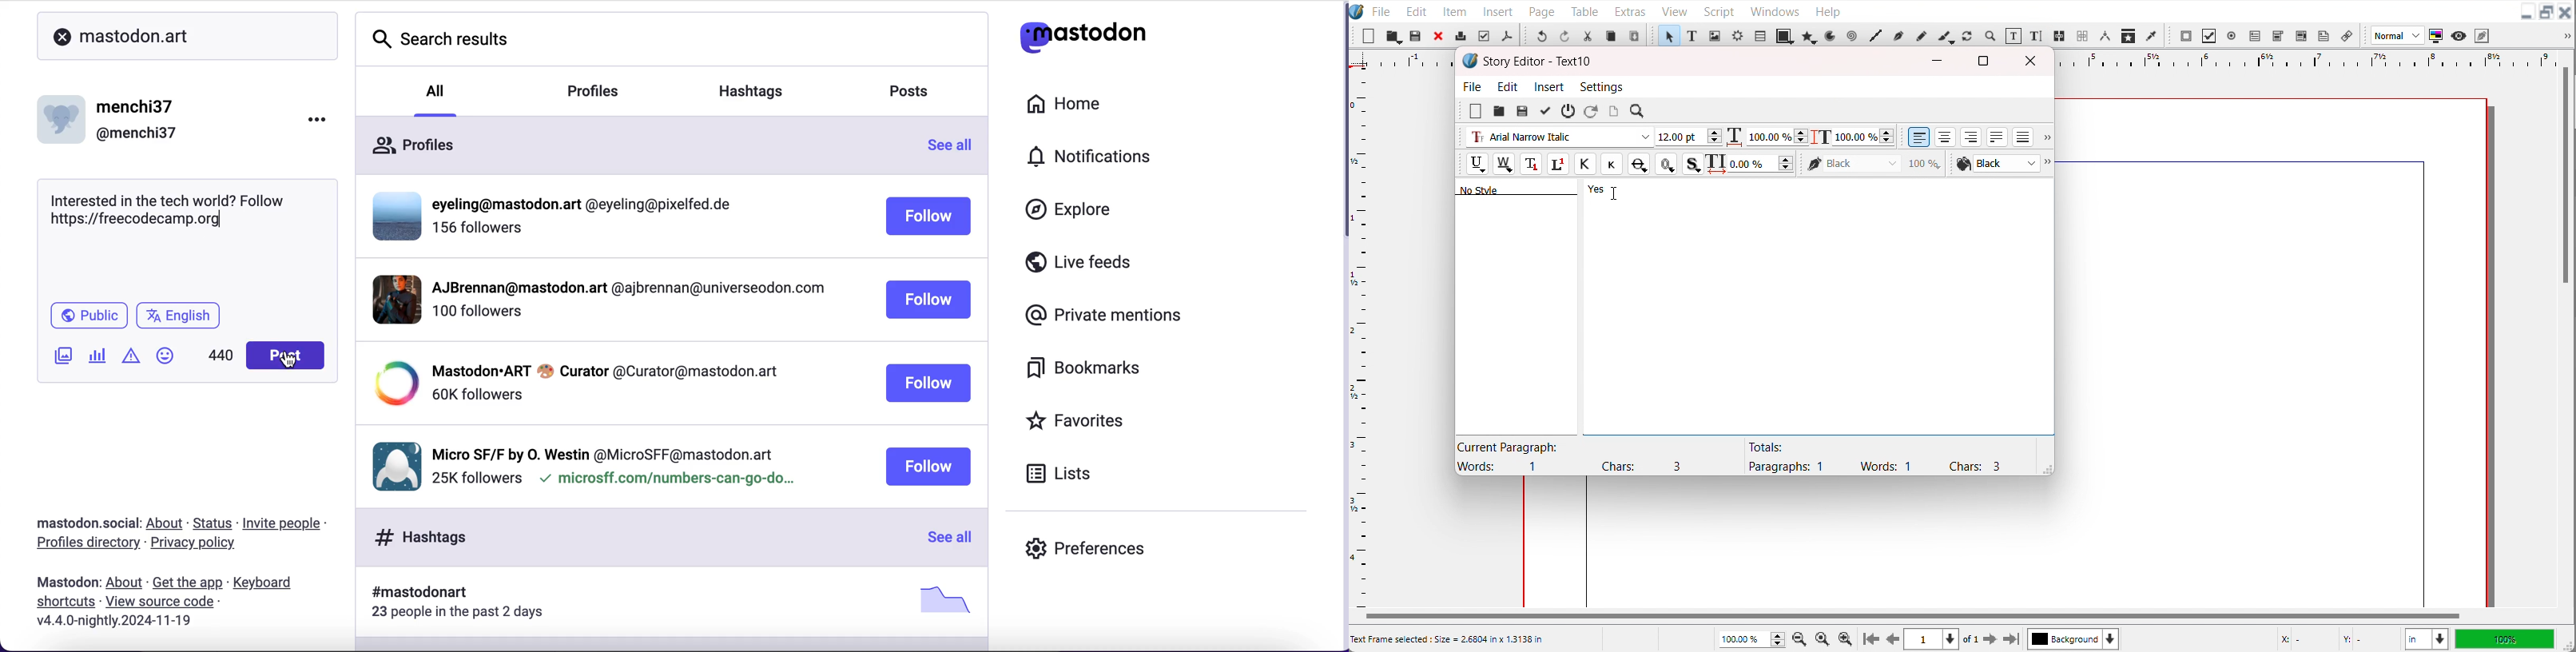 The width and height of the screenshot is (2576, 672). What do you see at coordinates (624, 383) in the screenshot?
I see `user profile` at bounding box center [624, 383].